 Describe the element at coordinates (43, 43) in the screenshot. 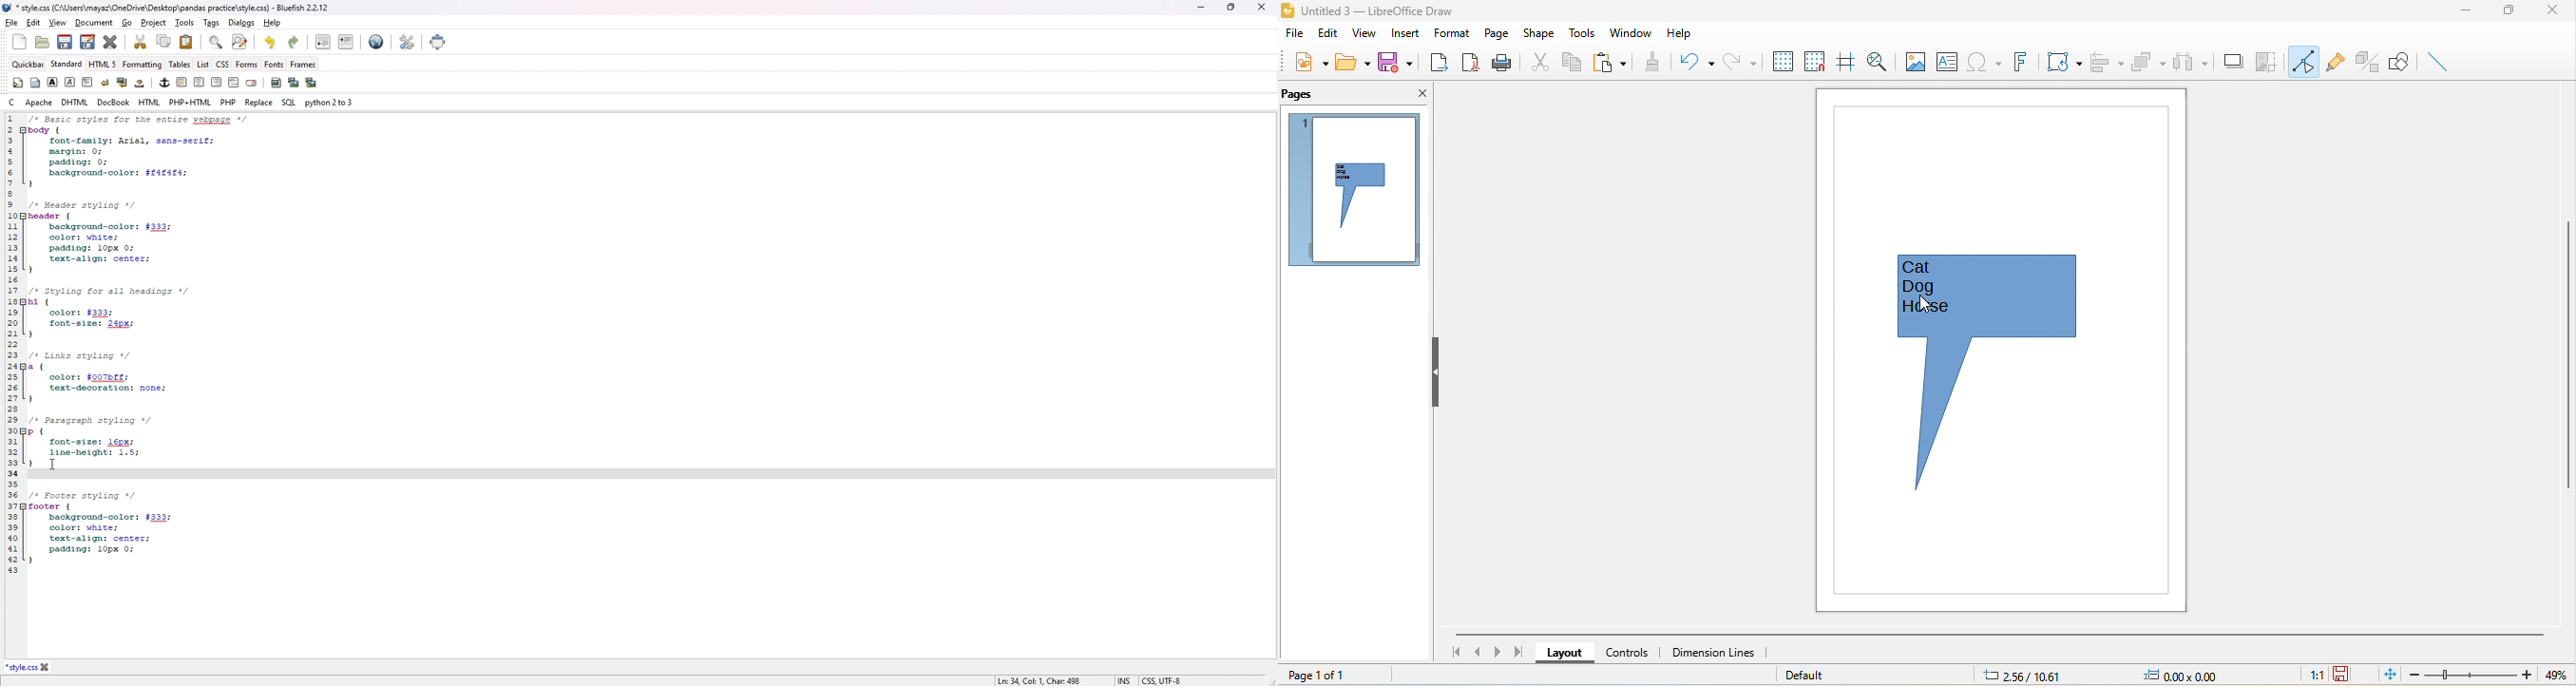

I see `open` at that location.